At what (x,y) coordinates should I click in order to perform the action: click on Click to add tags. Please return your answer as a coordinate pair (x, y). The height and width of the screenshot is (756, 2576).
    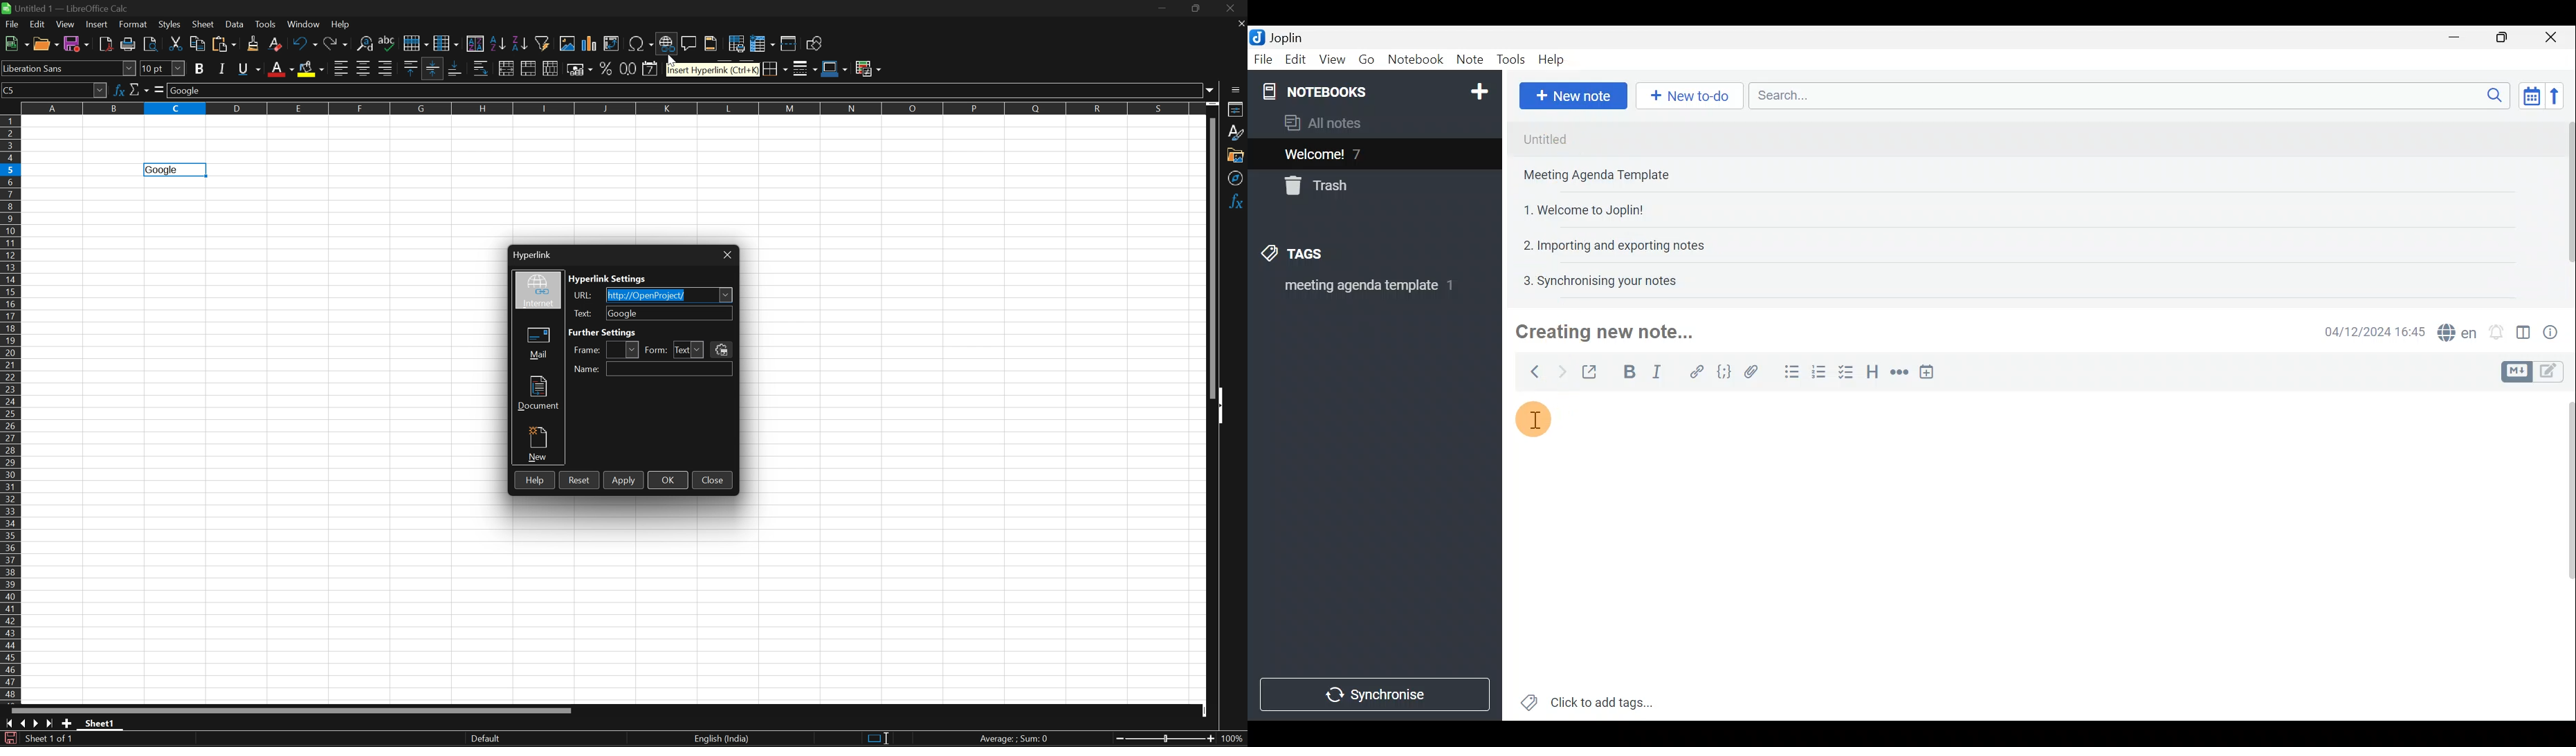
    Looking at the image, I should click on (1587, 699).